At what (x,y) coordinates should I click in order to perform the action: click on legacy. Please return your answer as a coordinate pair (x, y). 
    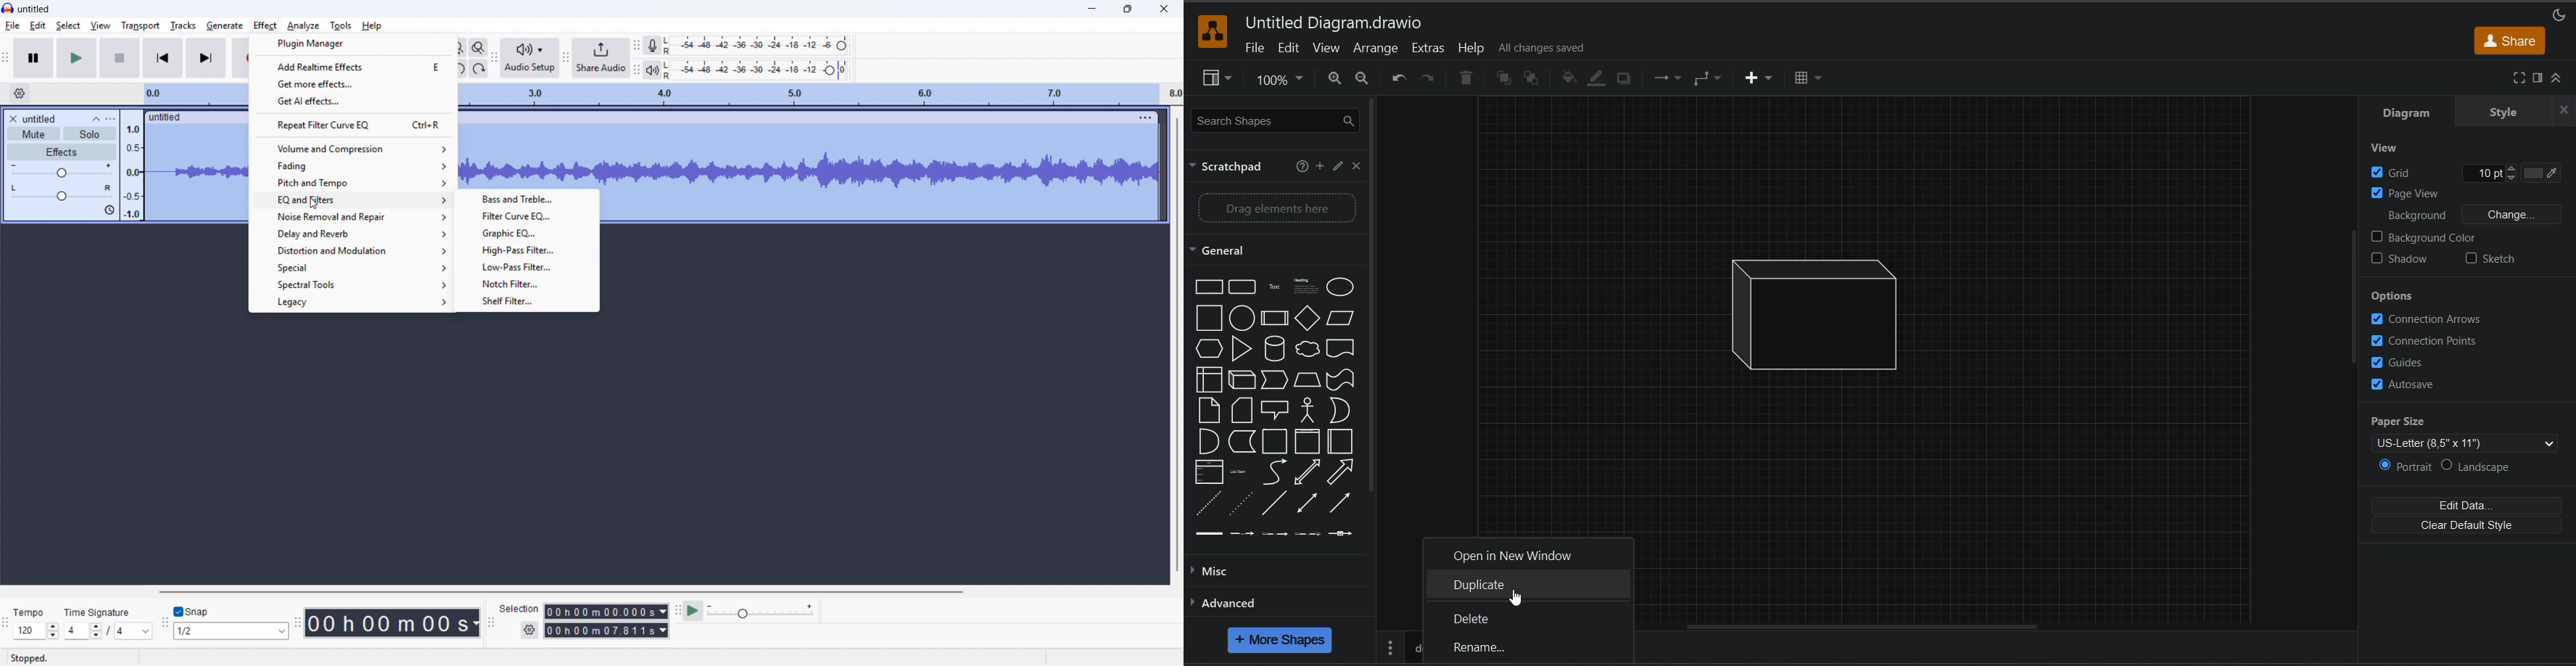
    Looking at the image, I should click on (351, 302).